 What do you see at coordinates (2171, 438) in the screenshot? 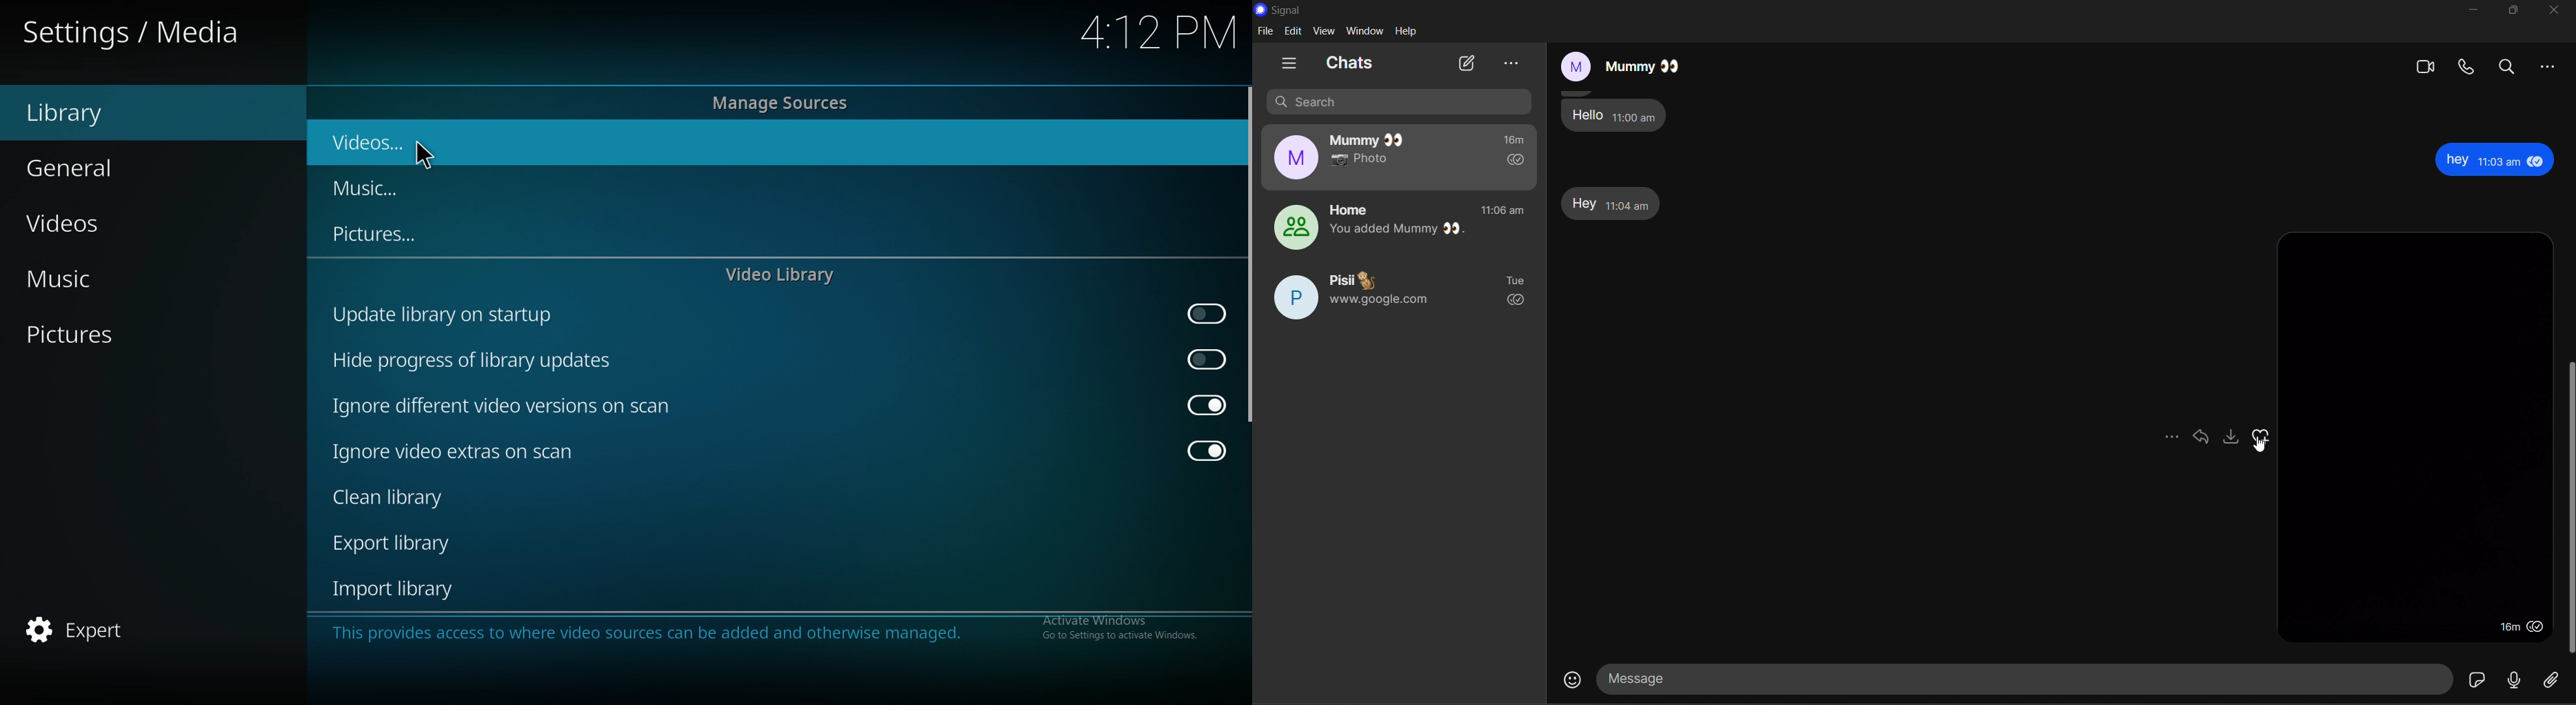
I see `more` at bounding box center [2171, 438].